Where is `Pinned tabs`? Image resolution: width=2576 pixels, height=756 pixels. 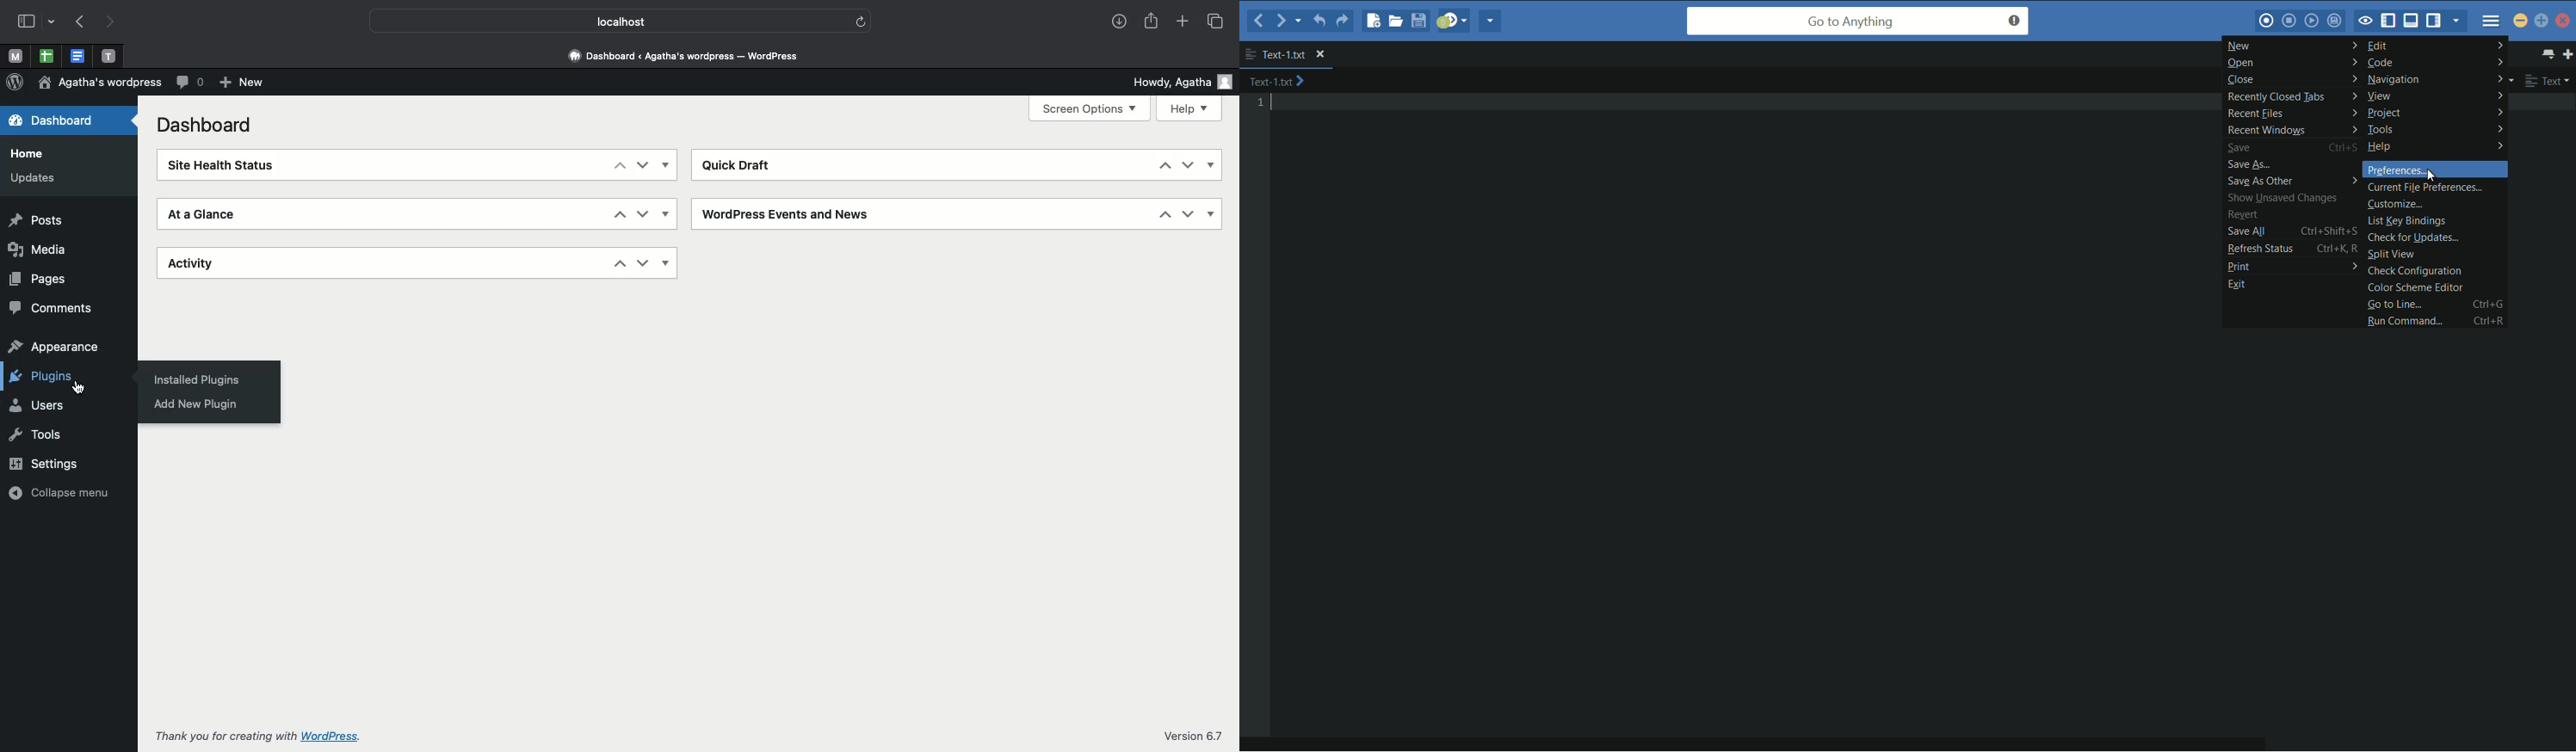
Pinned tabs is located at coordinates (16, 58).